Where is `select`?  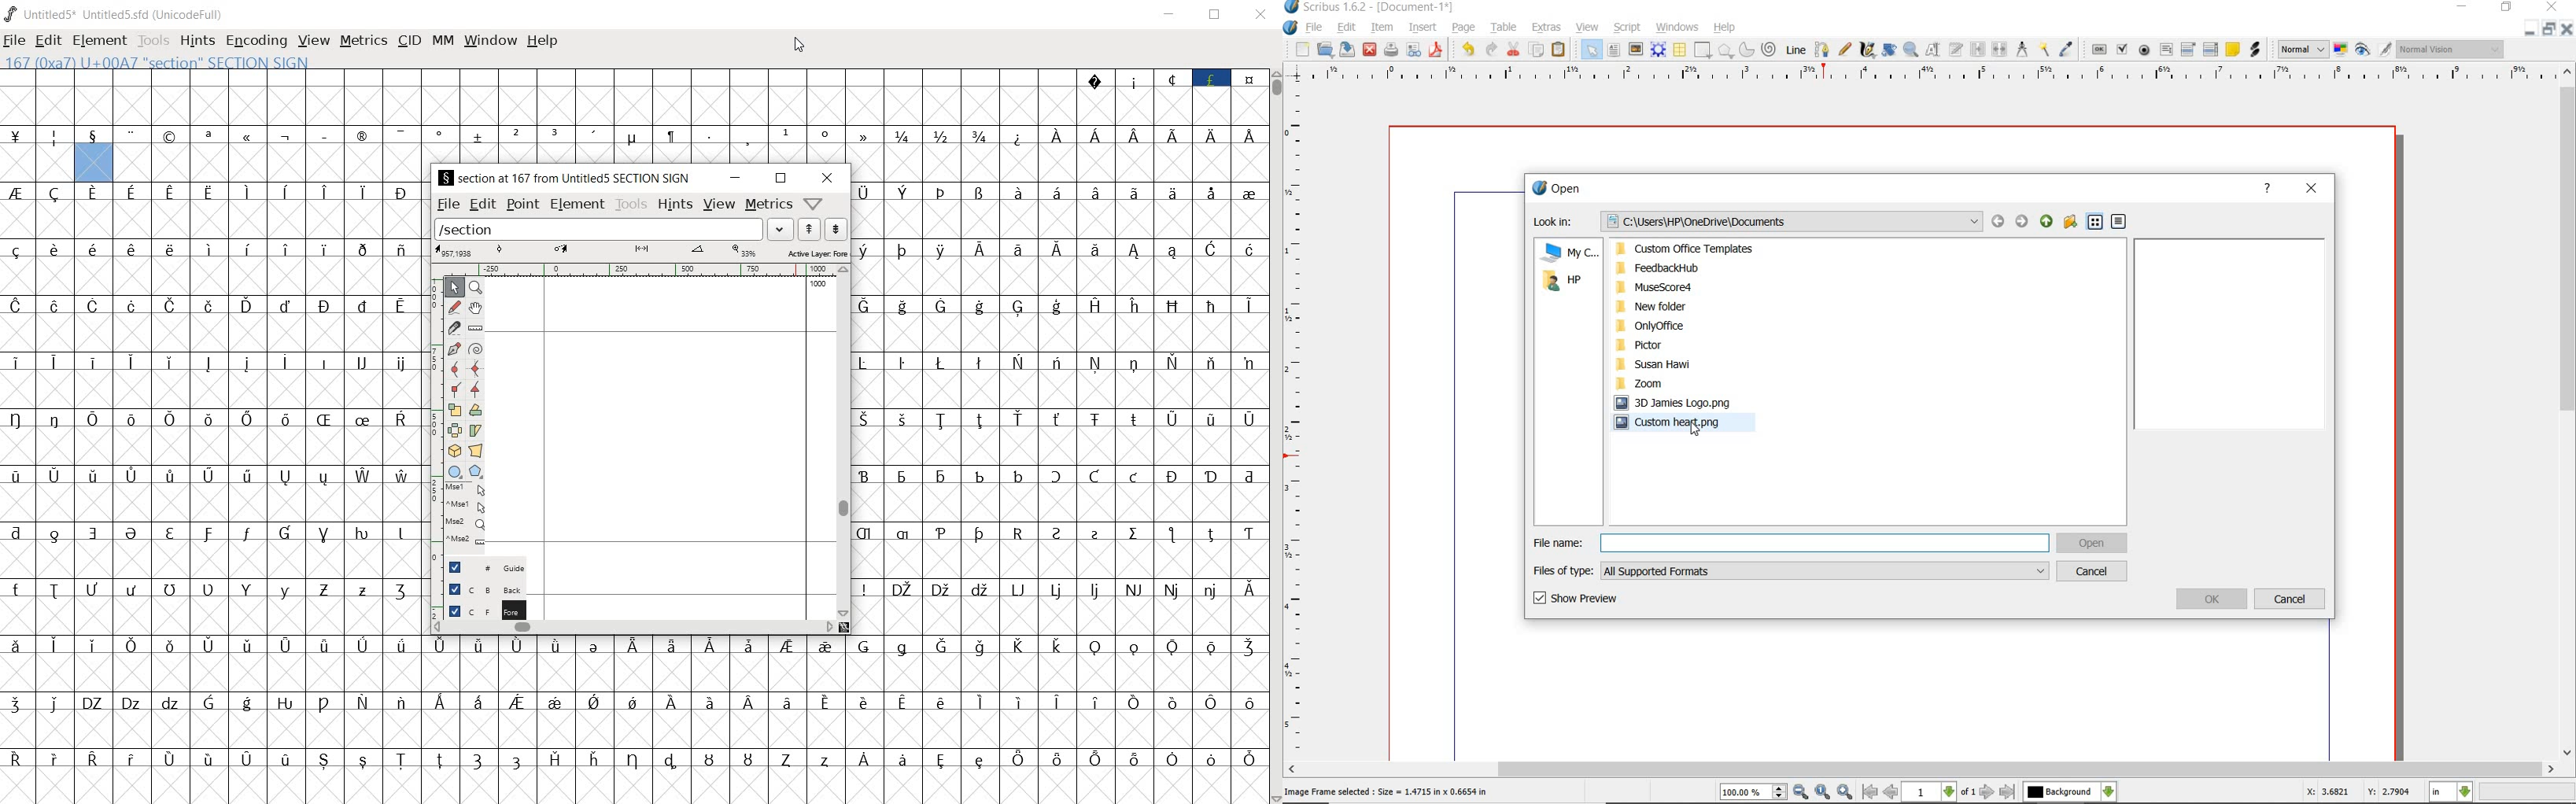
select is located at coordinates (1594, 53).